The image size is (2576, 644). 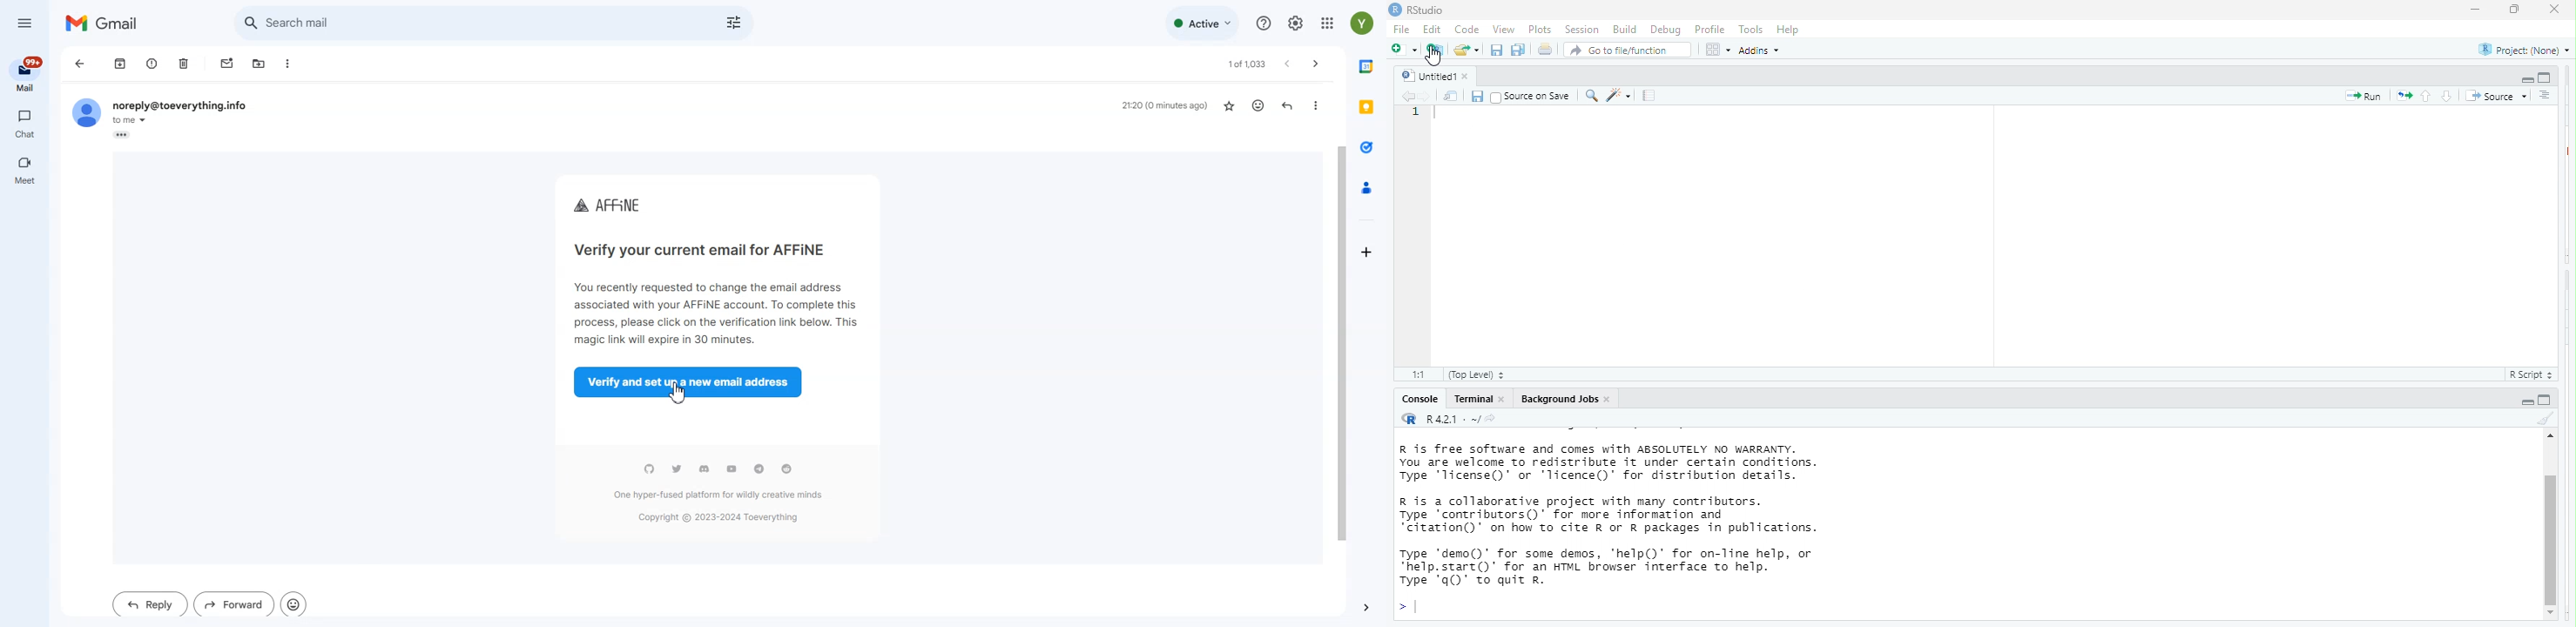 What do you see at coordinates (1404, 30) in the screenshot?
I see `file` at bounding box center [1404, 30].